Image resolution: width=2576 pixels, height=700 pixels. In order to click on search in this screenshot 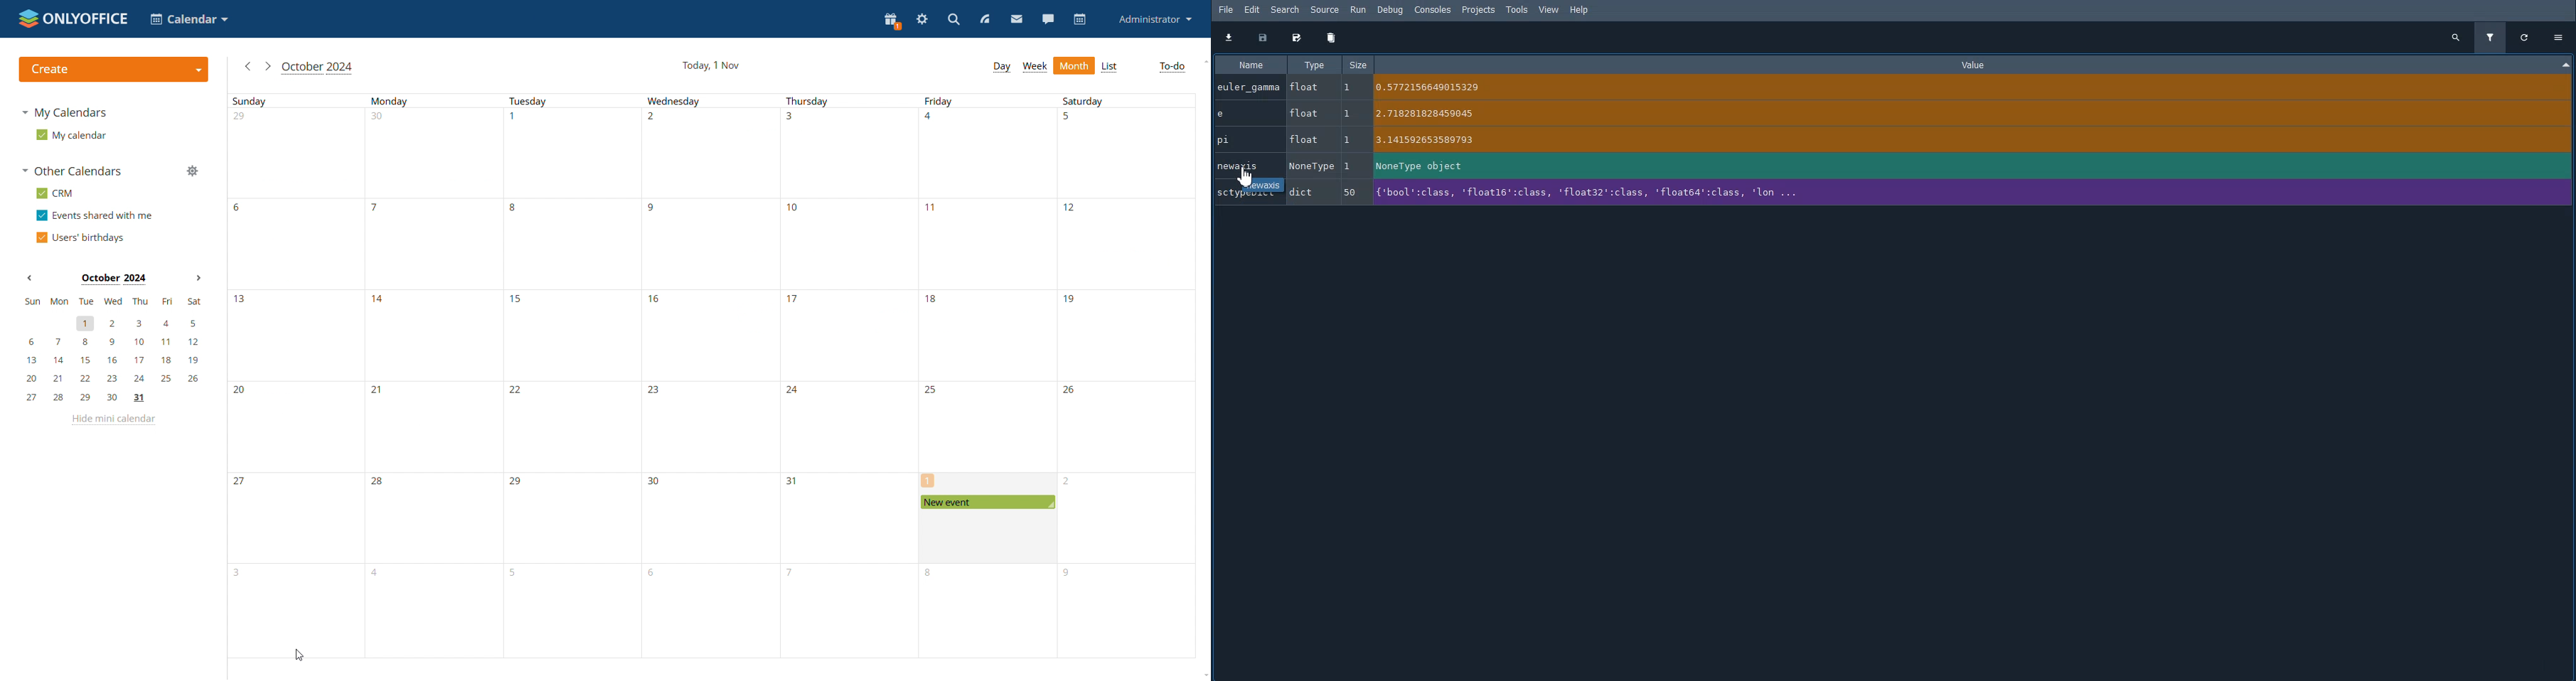, I will do `click(953, 20)`.